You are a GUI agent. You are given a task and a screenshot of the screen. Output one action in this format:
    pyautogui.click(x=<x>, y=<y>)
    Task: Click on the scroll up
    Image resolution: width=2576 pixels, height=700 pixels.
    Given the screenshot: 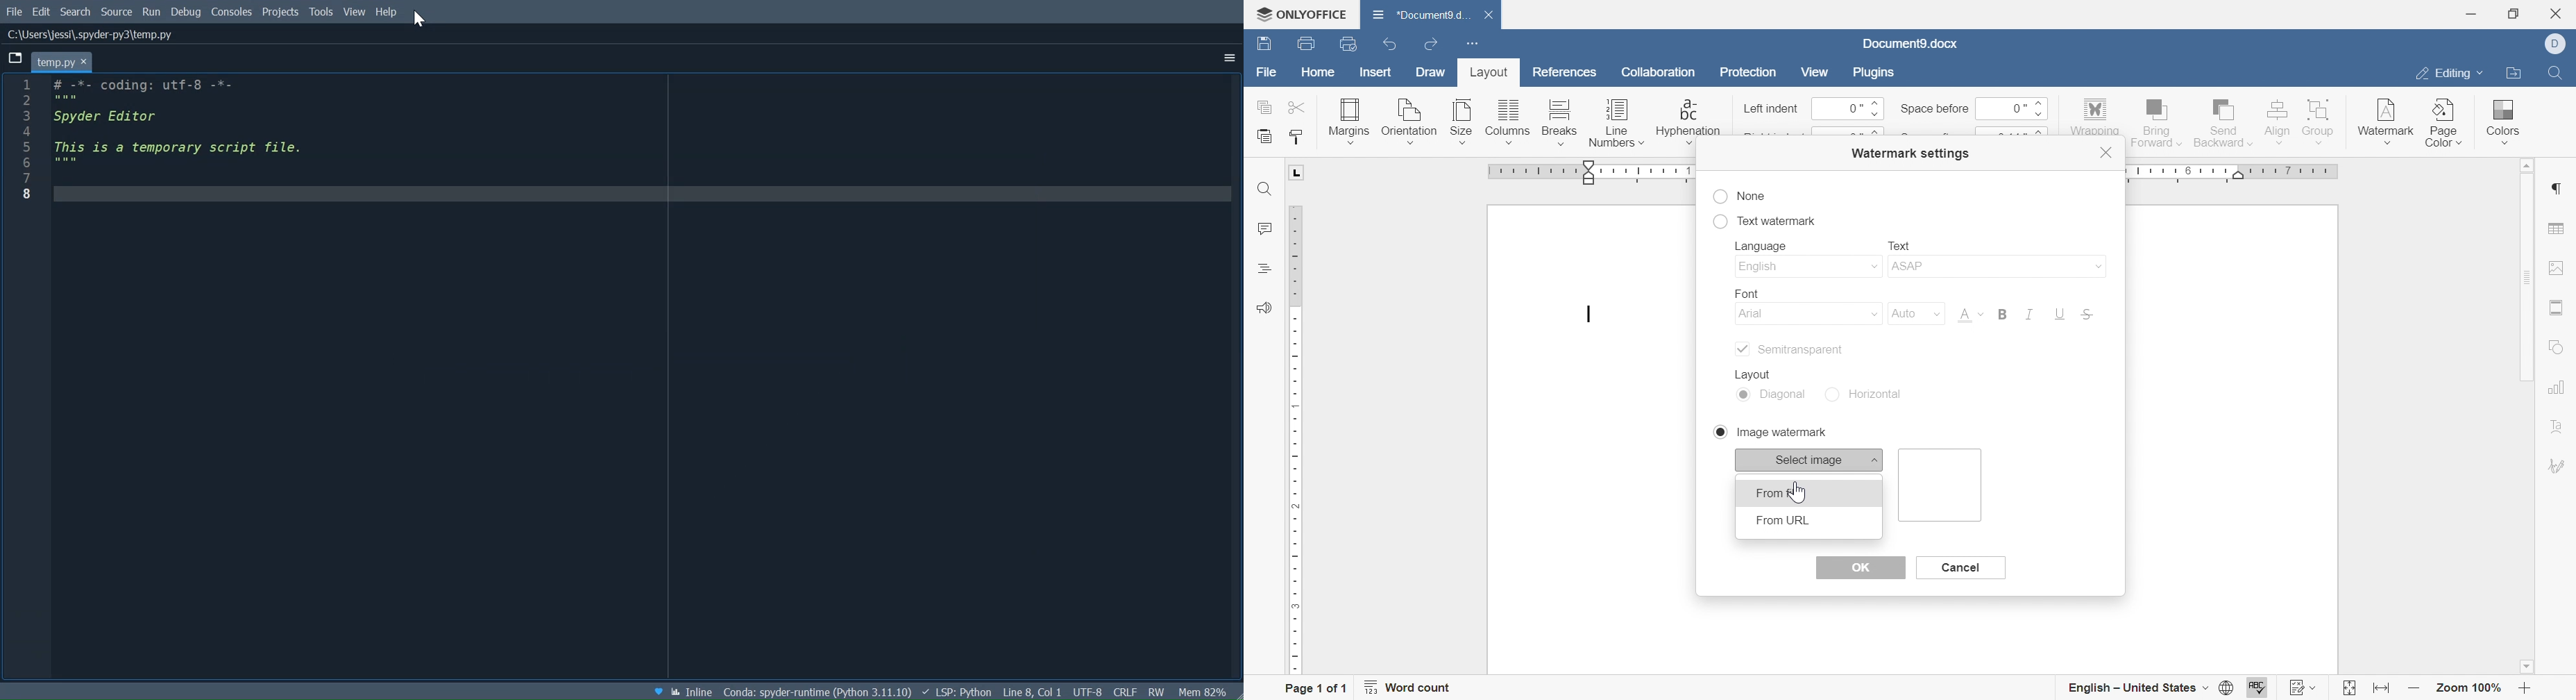 What is the action you would take?
    pyautogui.click(x=2523, y=165)
    